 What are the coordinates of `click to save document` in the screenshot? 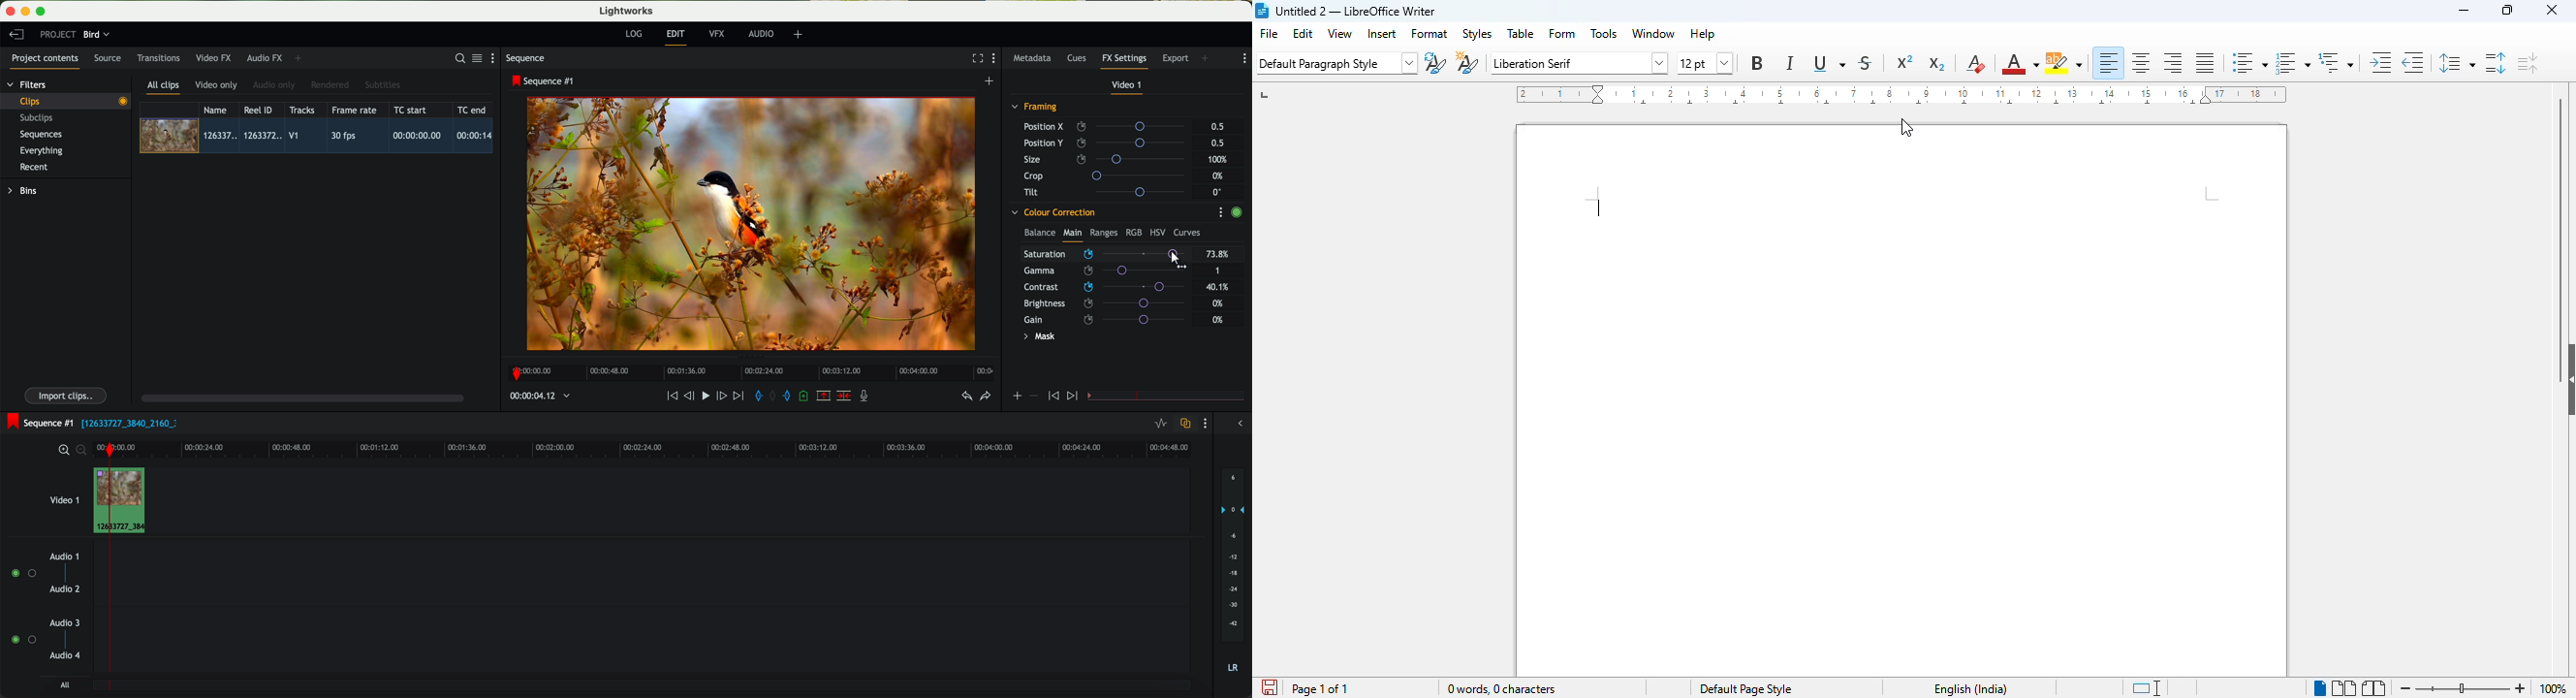 It's located at (1269, 687).